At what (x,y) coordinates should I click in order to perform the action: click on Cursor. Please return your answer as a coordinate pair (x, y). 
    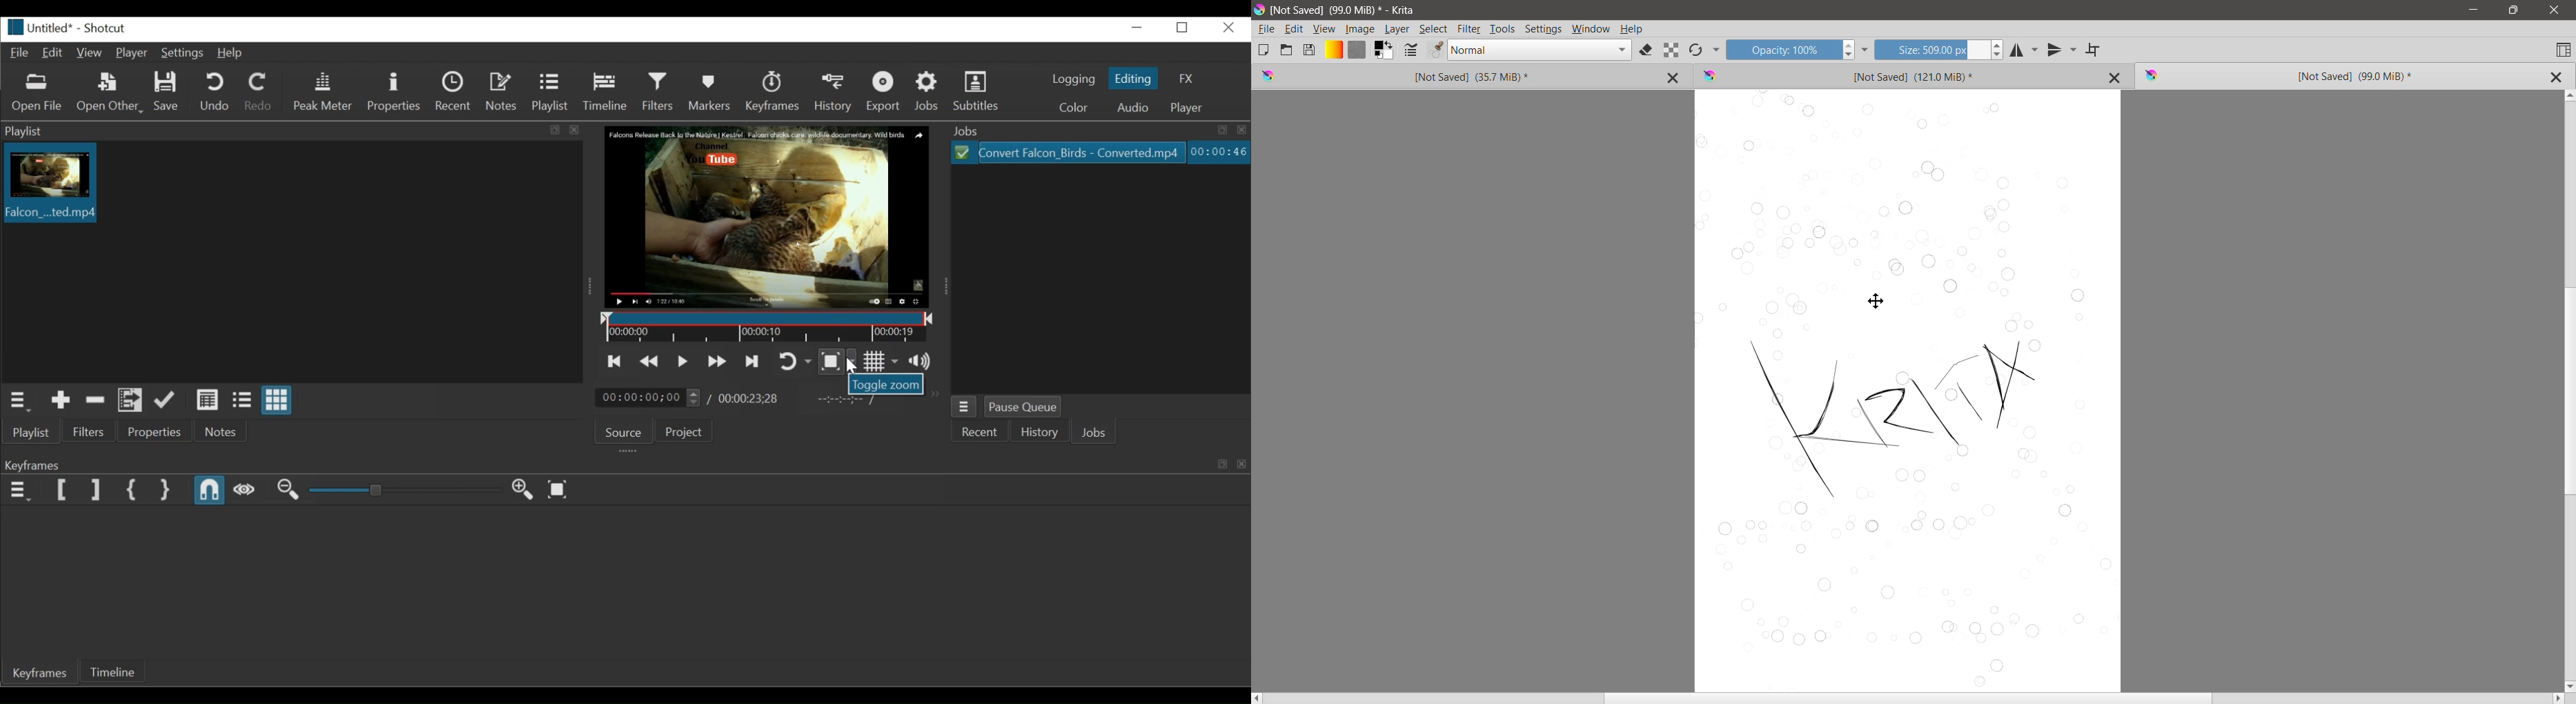
    Looking at the image, I should click on (852, 366).